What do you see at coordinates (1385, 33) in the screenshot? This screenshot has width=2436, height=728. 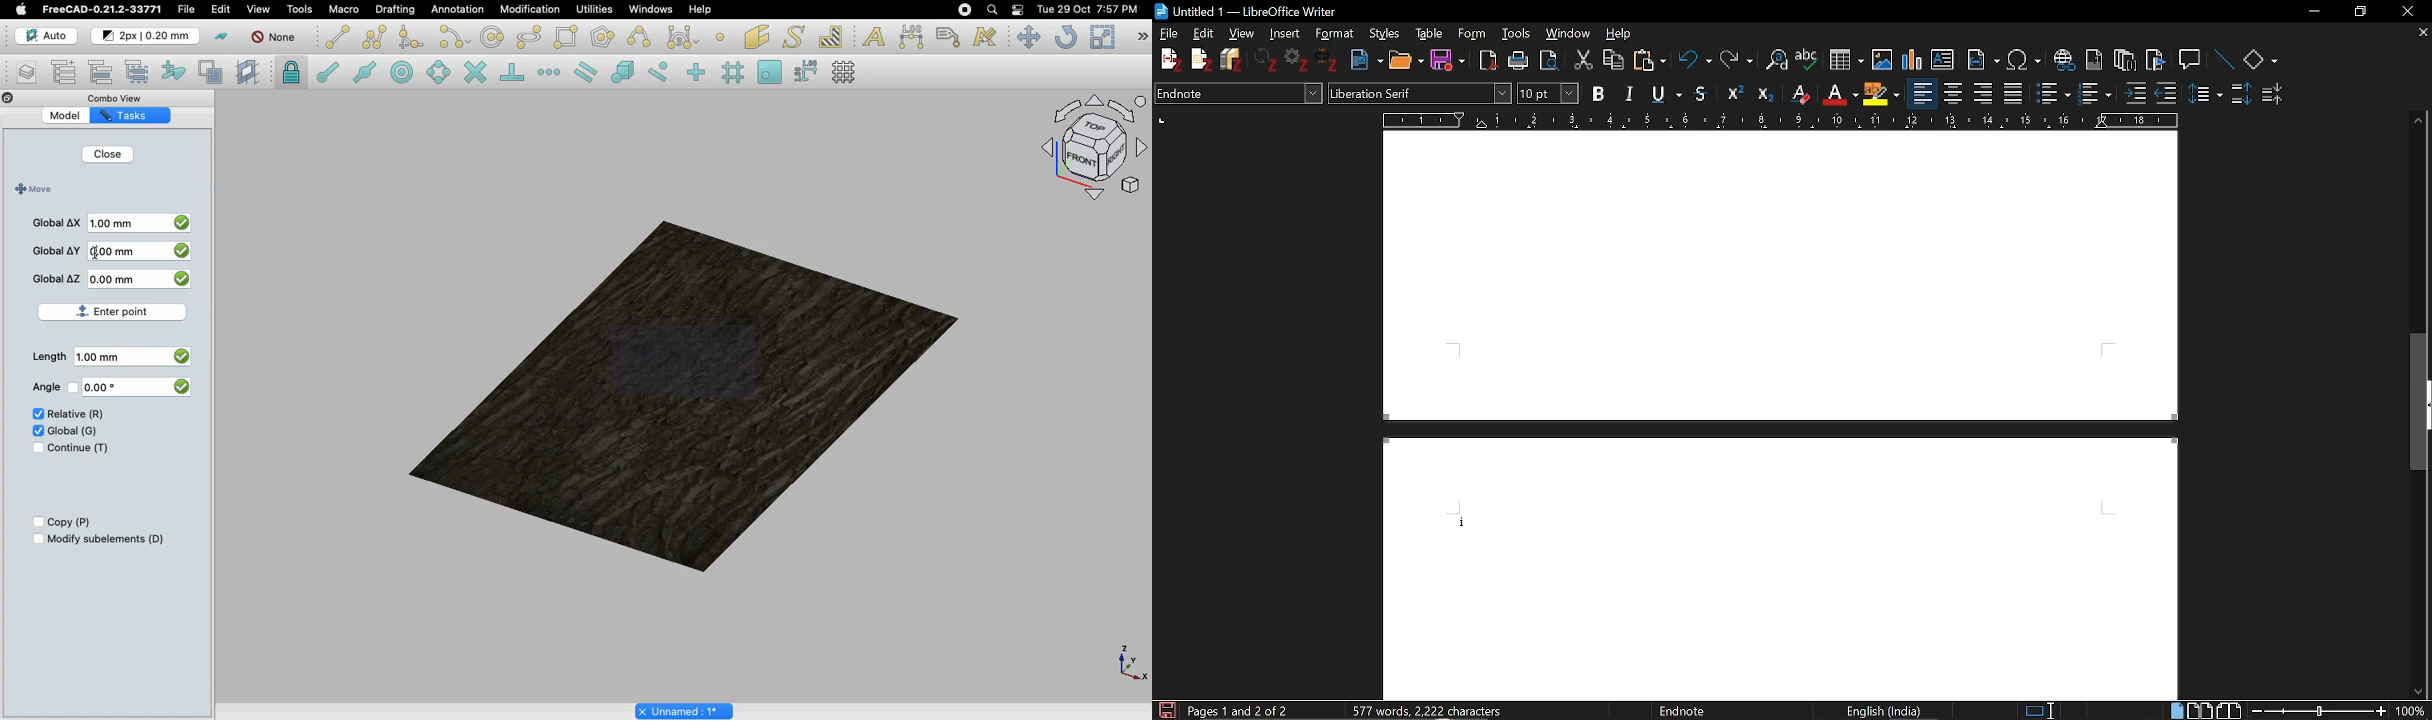 I see `Styles` at bounding box center [1385, 33].